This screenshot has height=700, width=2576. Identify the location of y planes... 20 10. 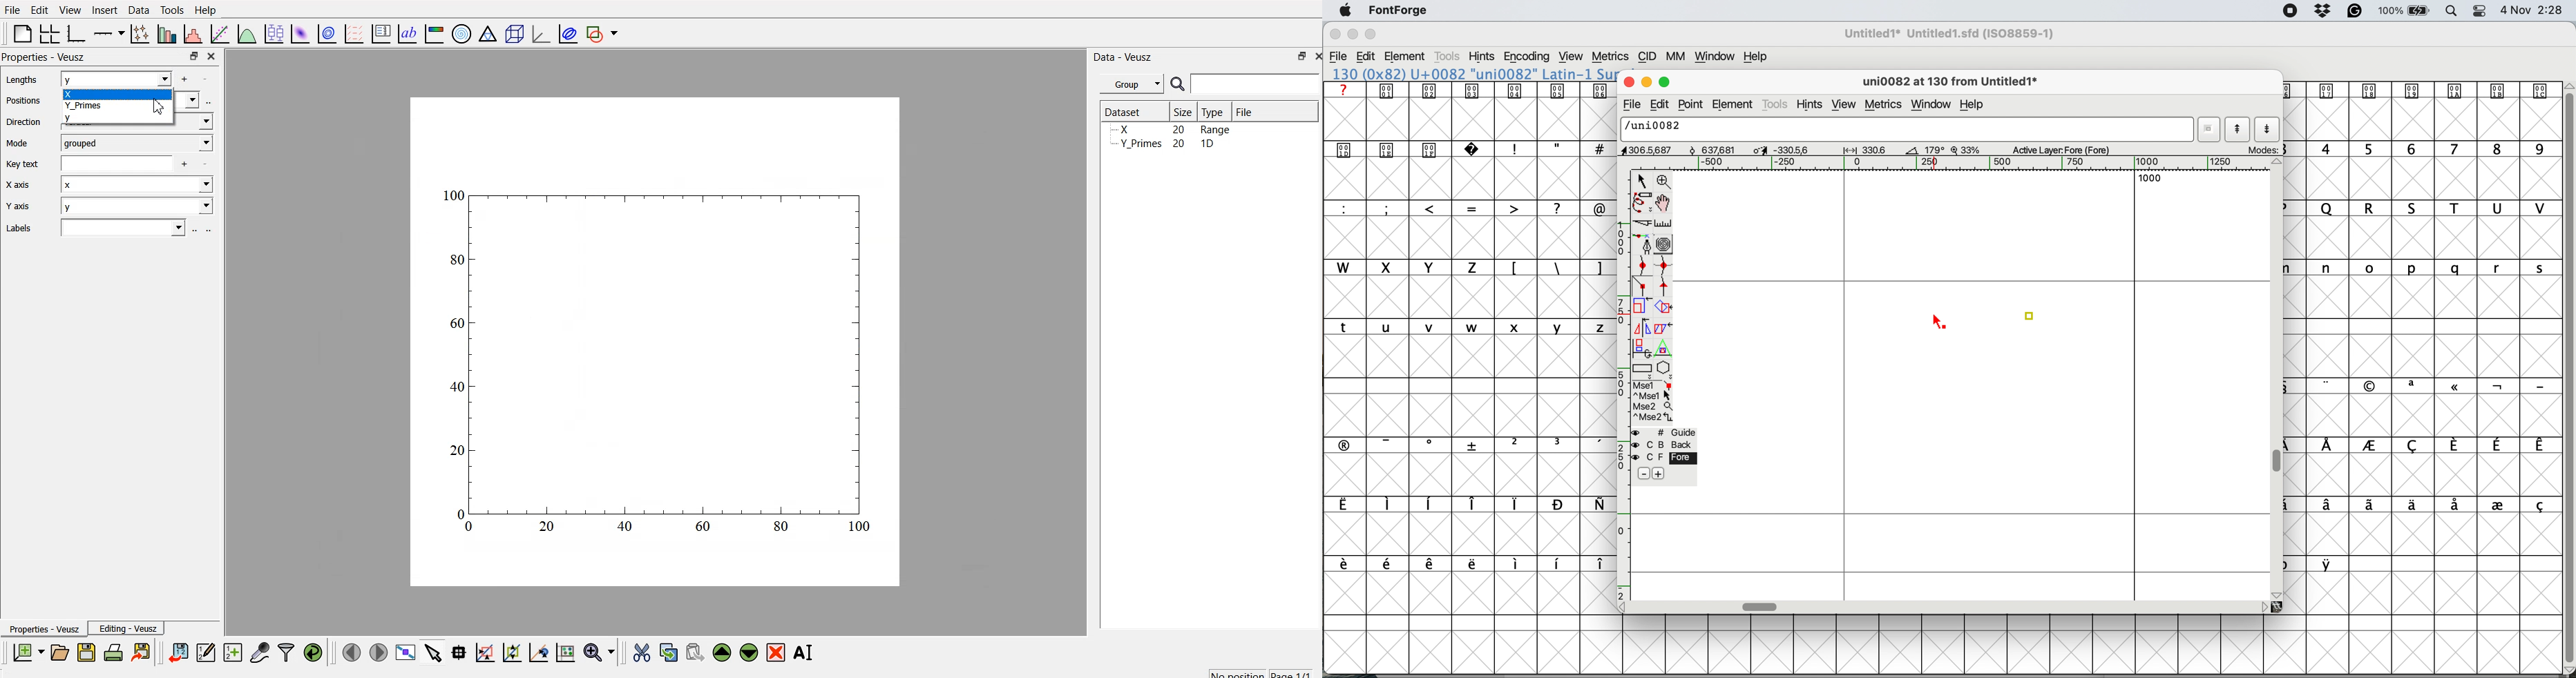
(1170, 146).